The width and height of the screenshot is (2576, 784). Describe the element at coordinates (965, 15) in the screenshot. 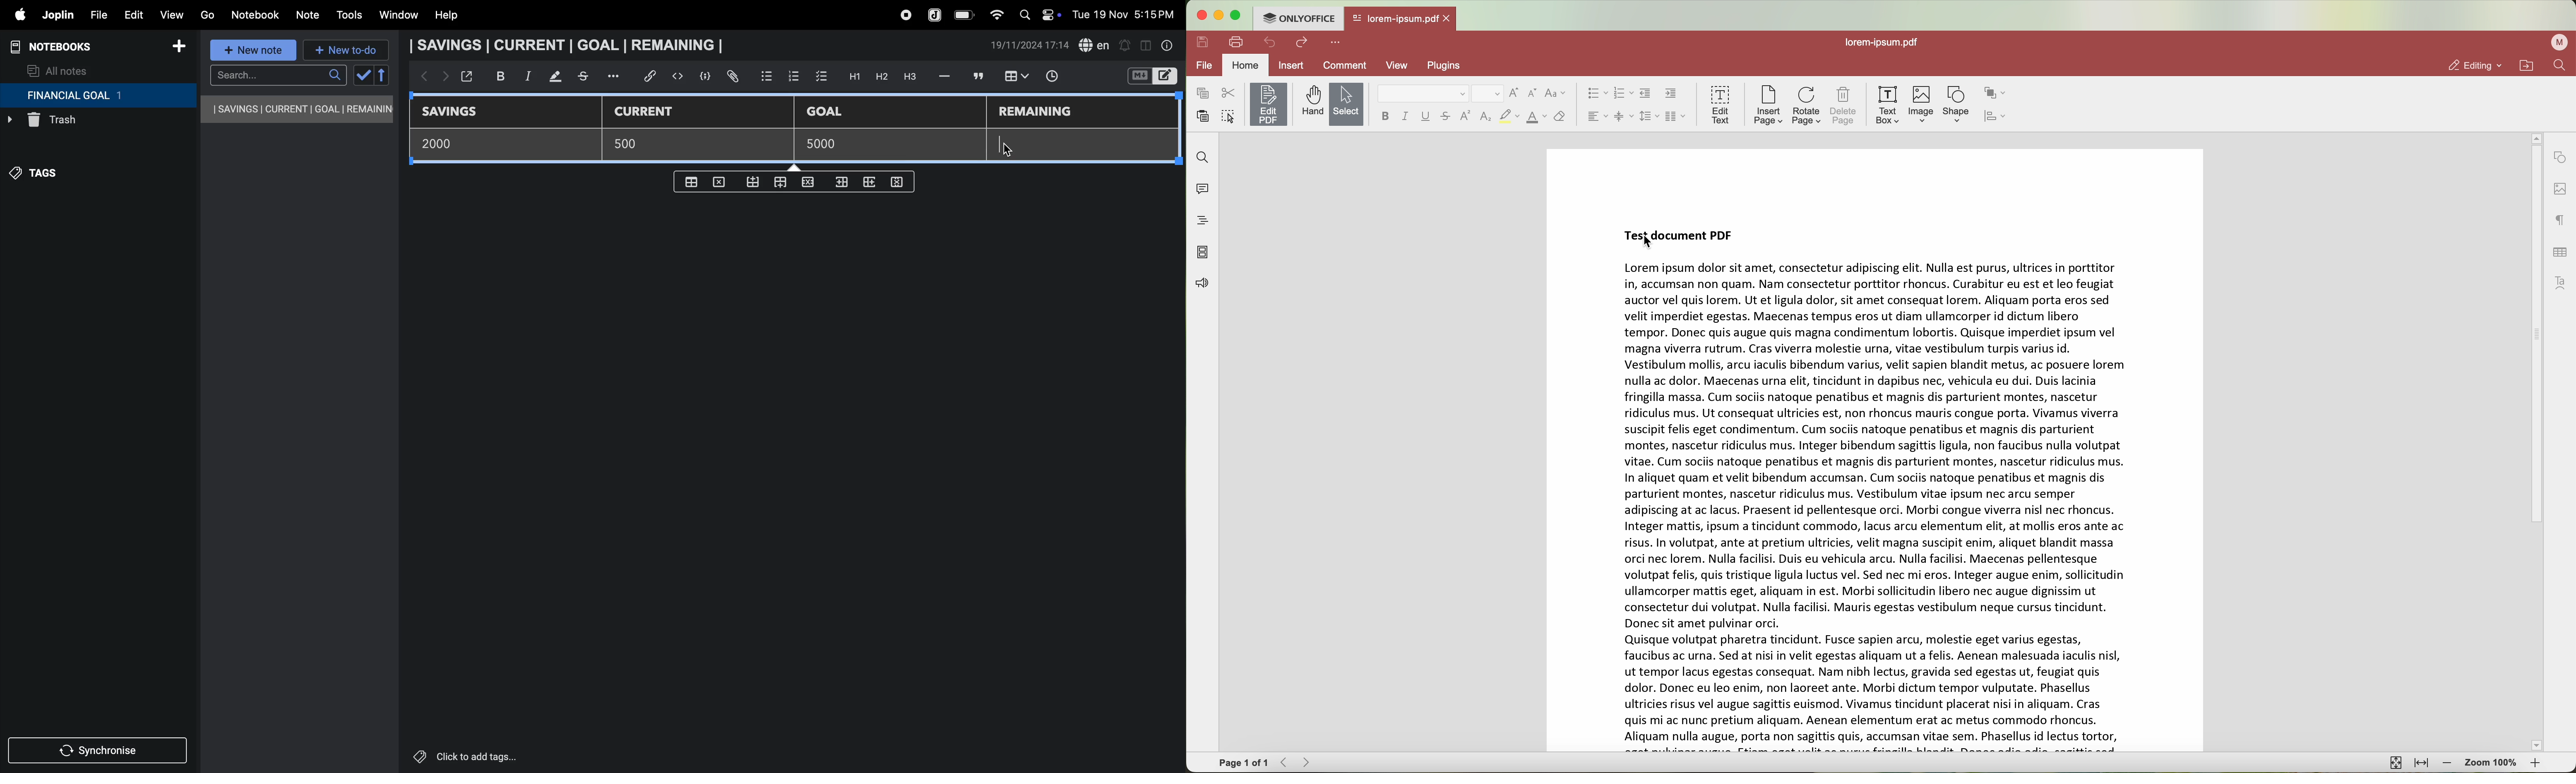

I see `battery` at that location.